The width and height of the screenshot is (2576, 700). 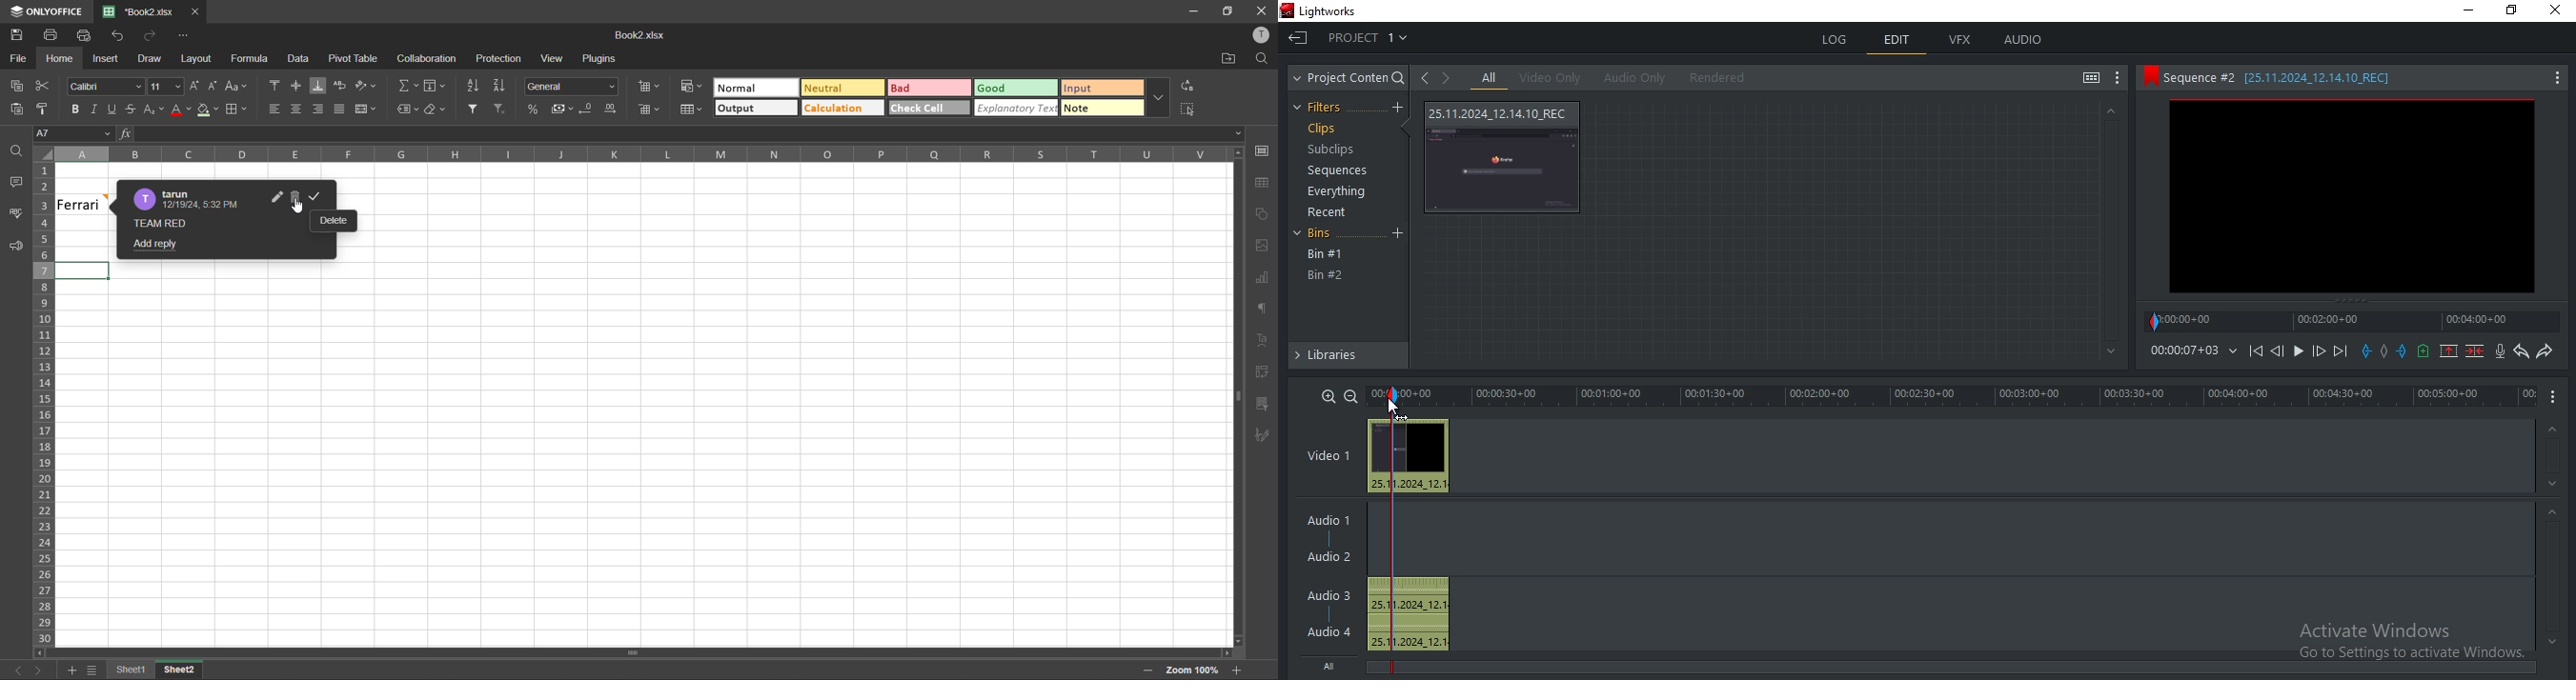 What do you see at coordinates (354, 59) in the screenshot?
I see `pivot table` at bounding box center [354, 59].